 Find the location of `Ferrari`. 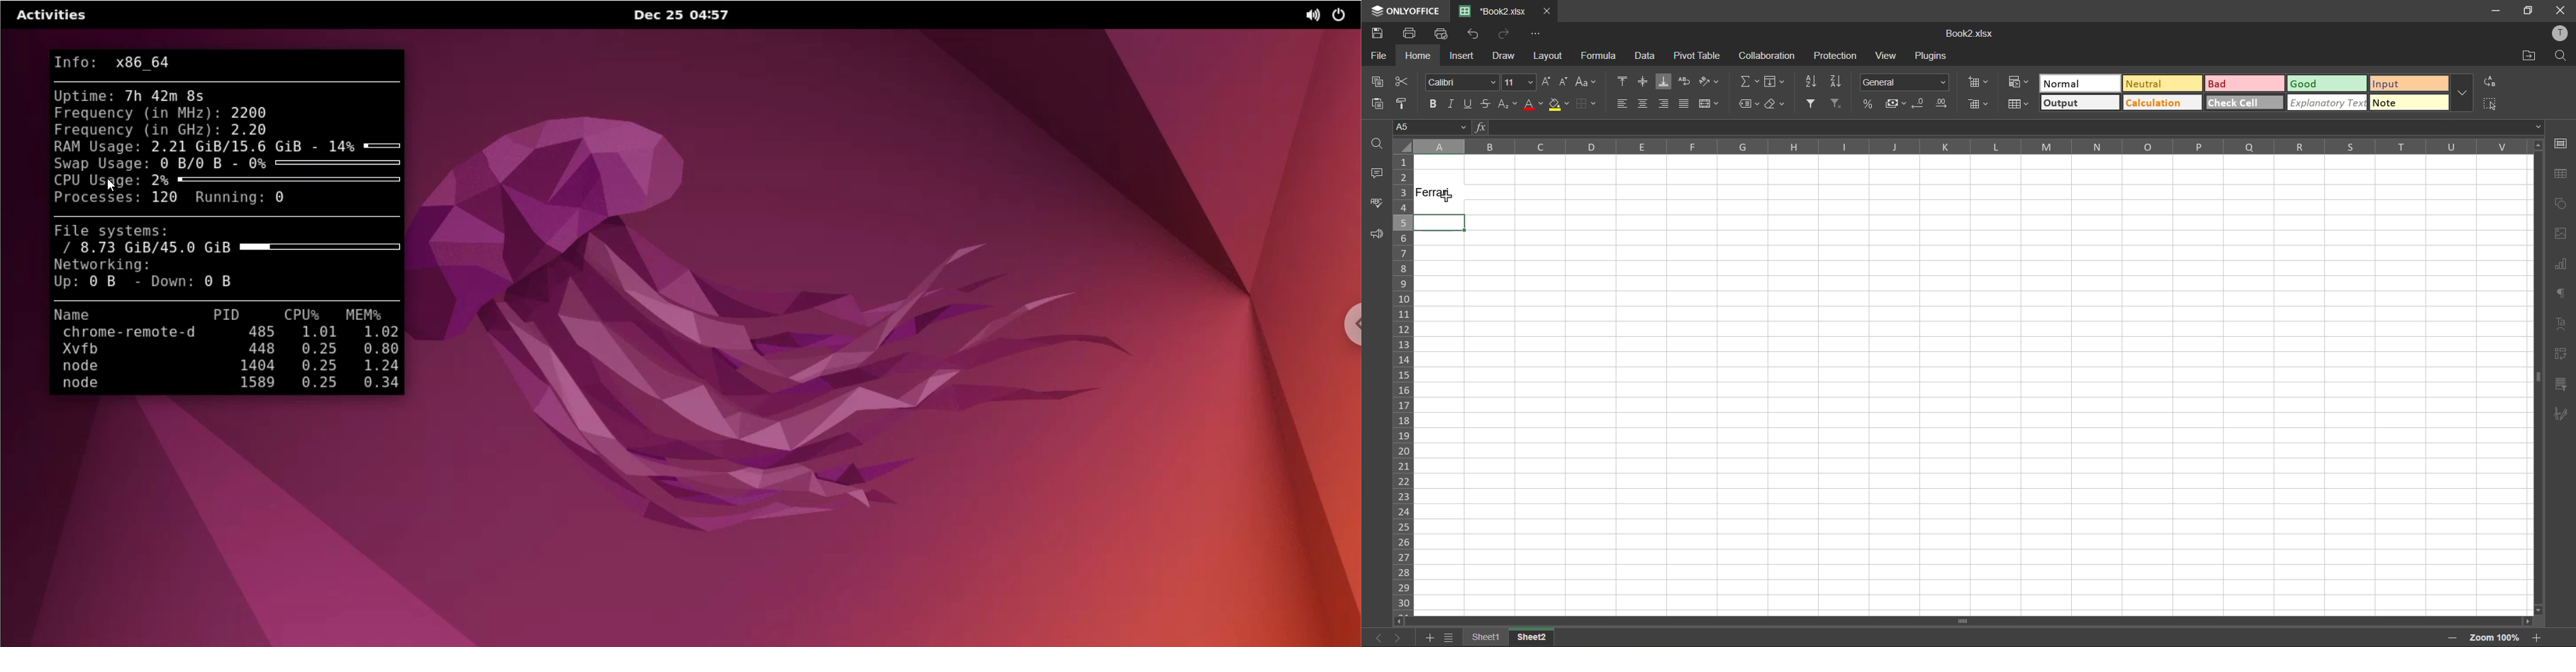

Ferrari is located at coordinates (1439, 198).